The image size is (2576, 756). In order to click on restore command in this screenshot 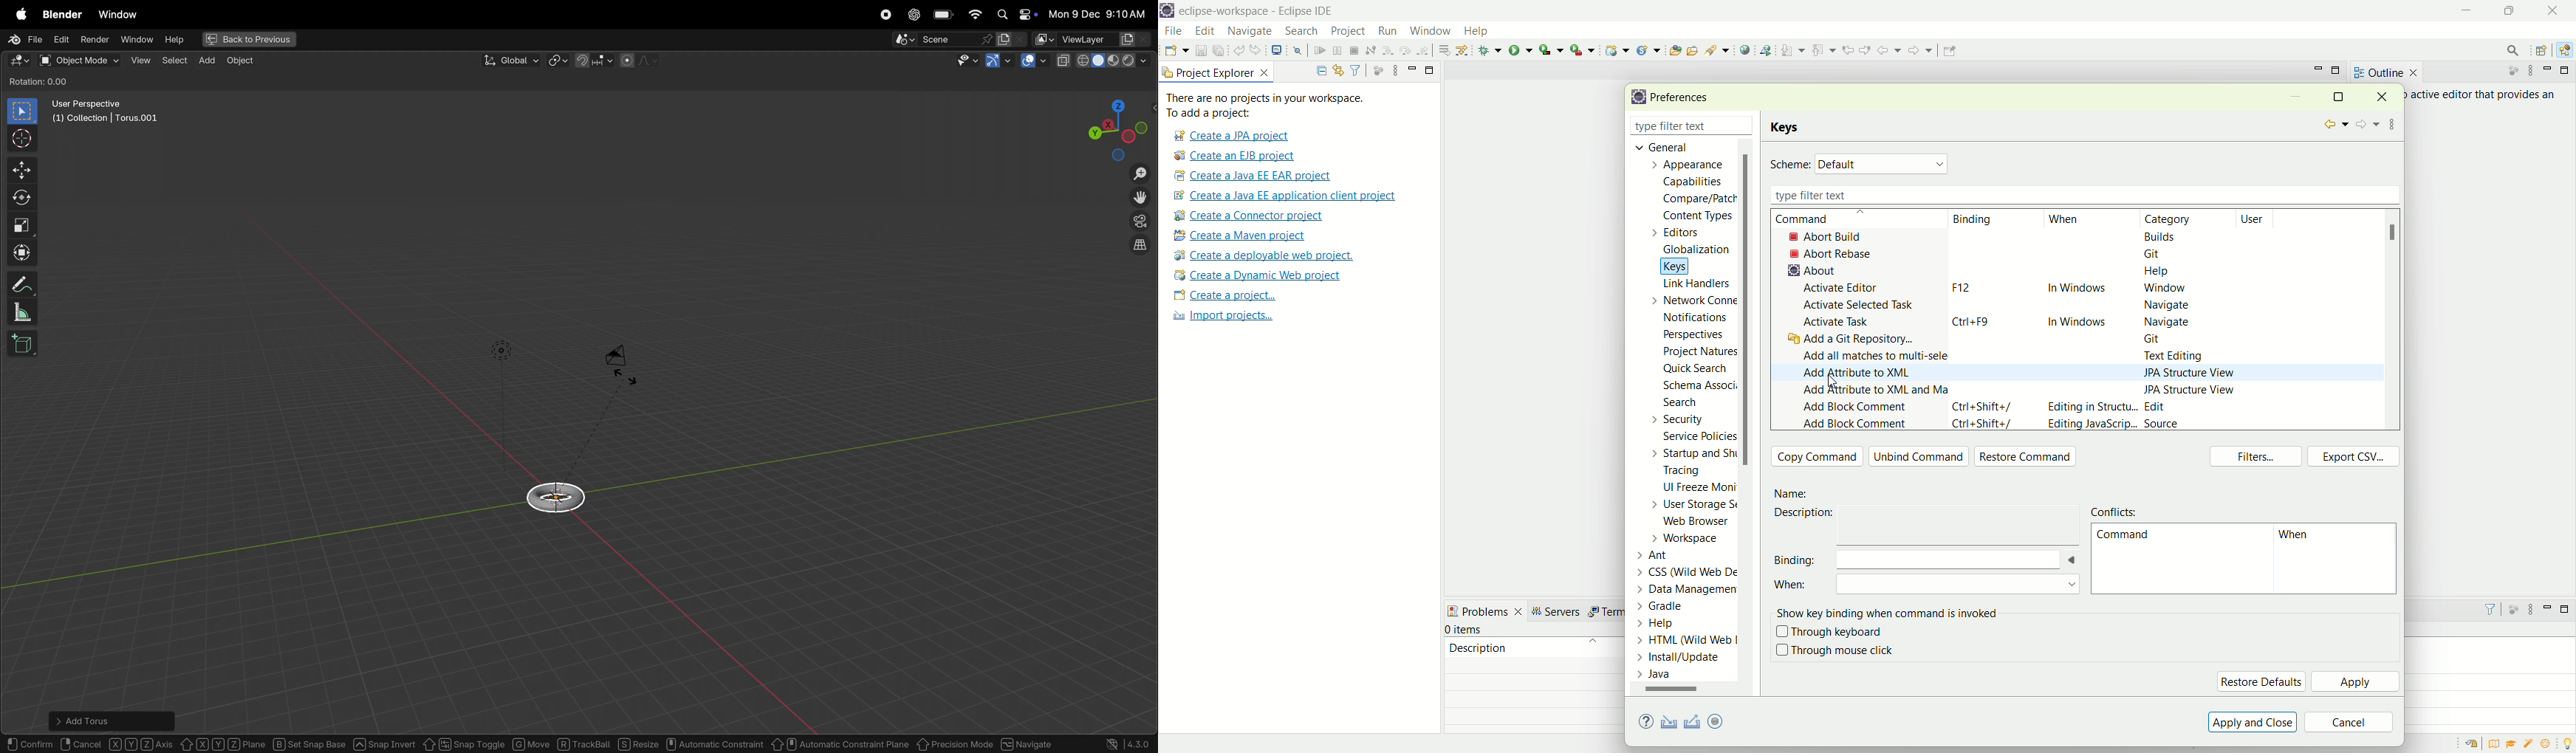, I will do `click(2029, 458)`.